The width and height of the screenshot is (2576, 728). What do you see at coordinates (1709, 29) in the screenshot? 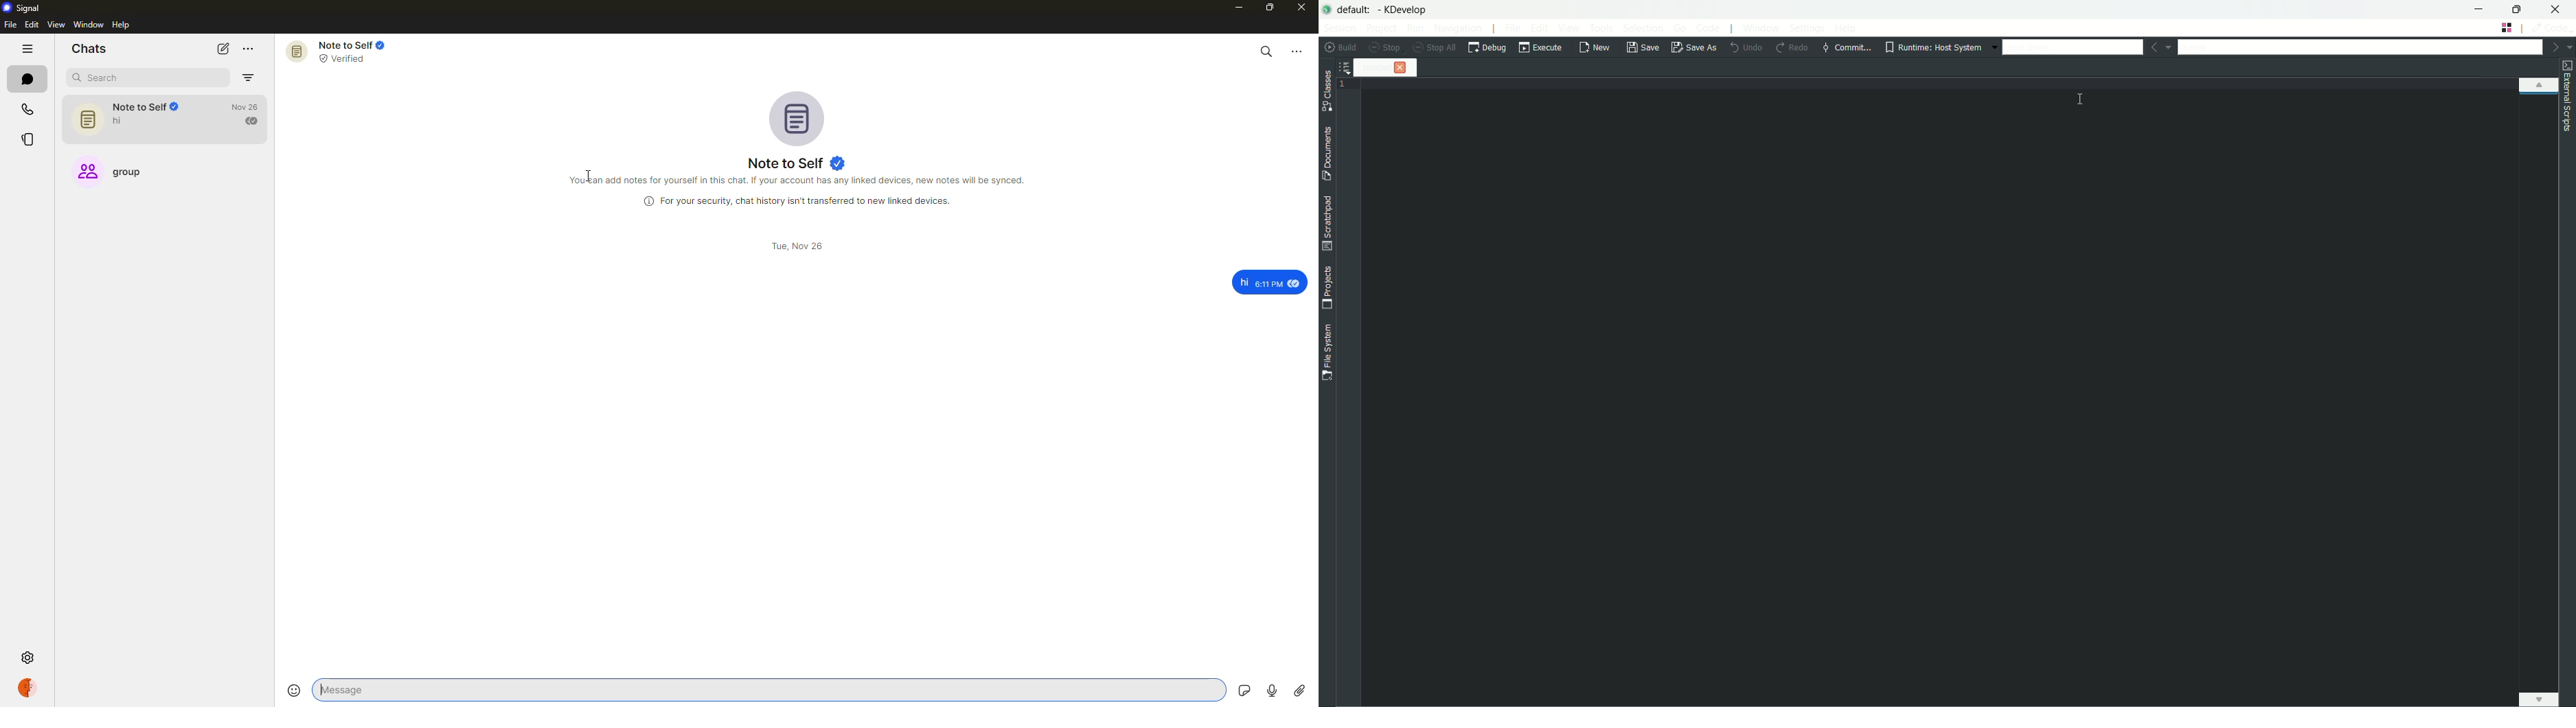
I see `code menu` at bounding box center [1709, 29].